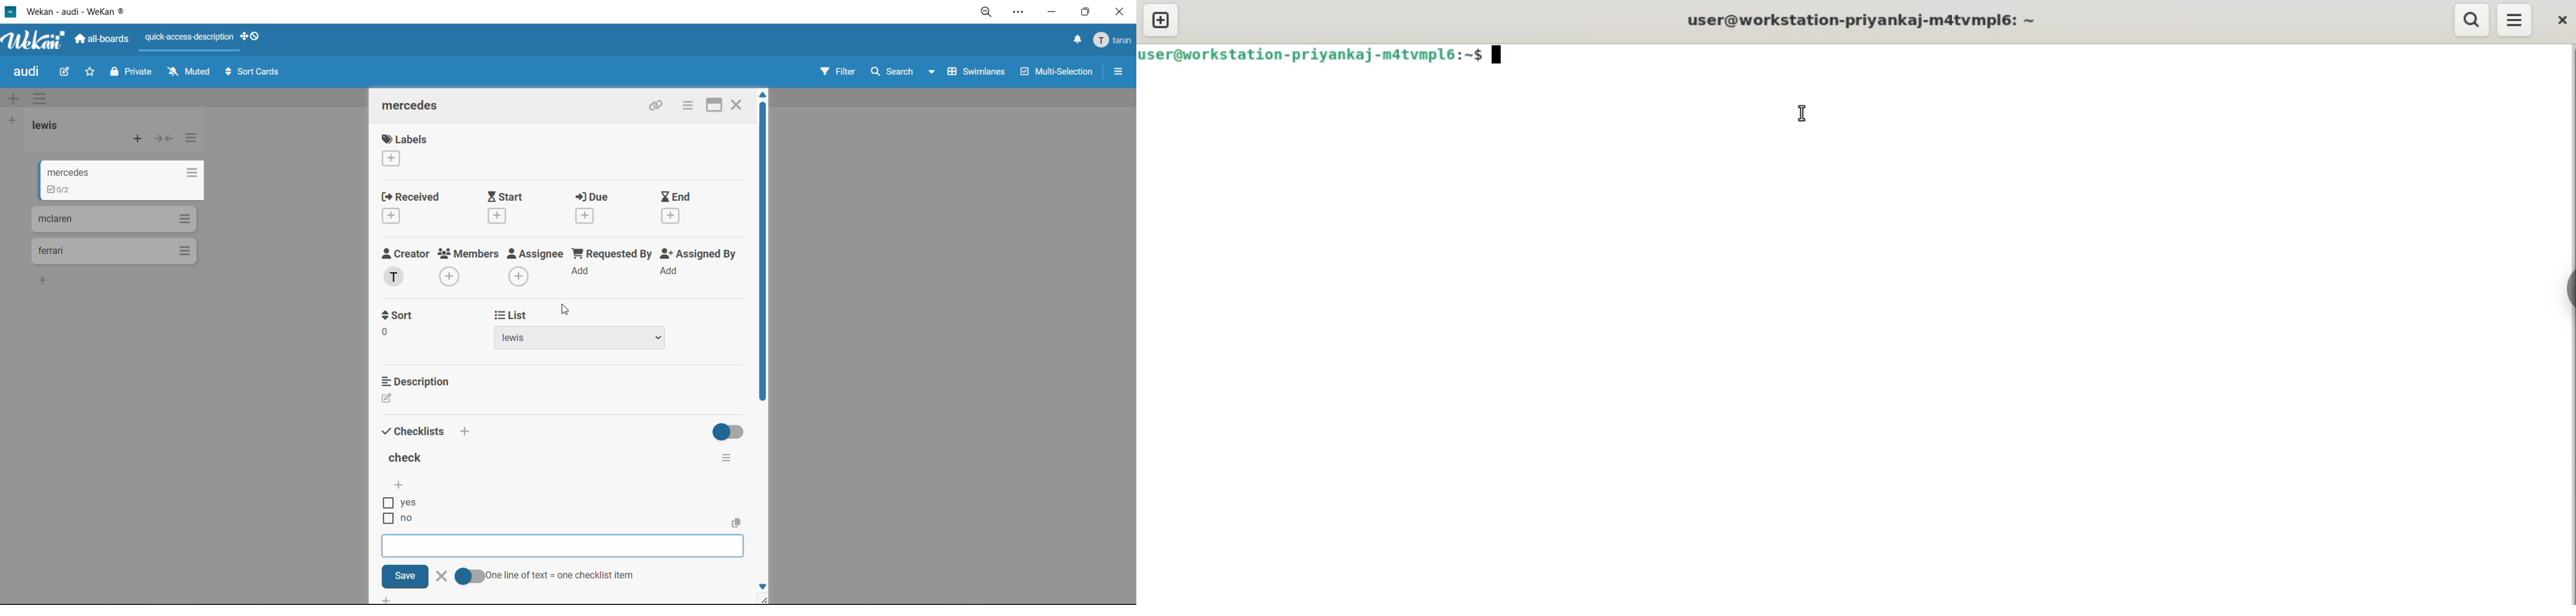  What do you see at coordinates (702, 266) in the screenshot?
I see `assigned by` at bounding box center [702, 266].